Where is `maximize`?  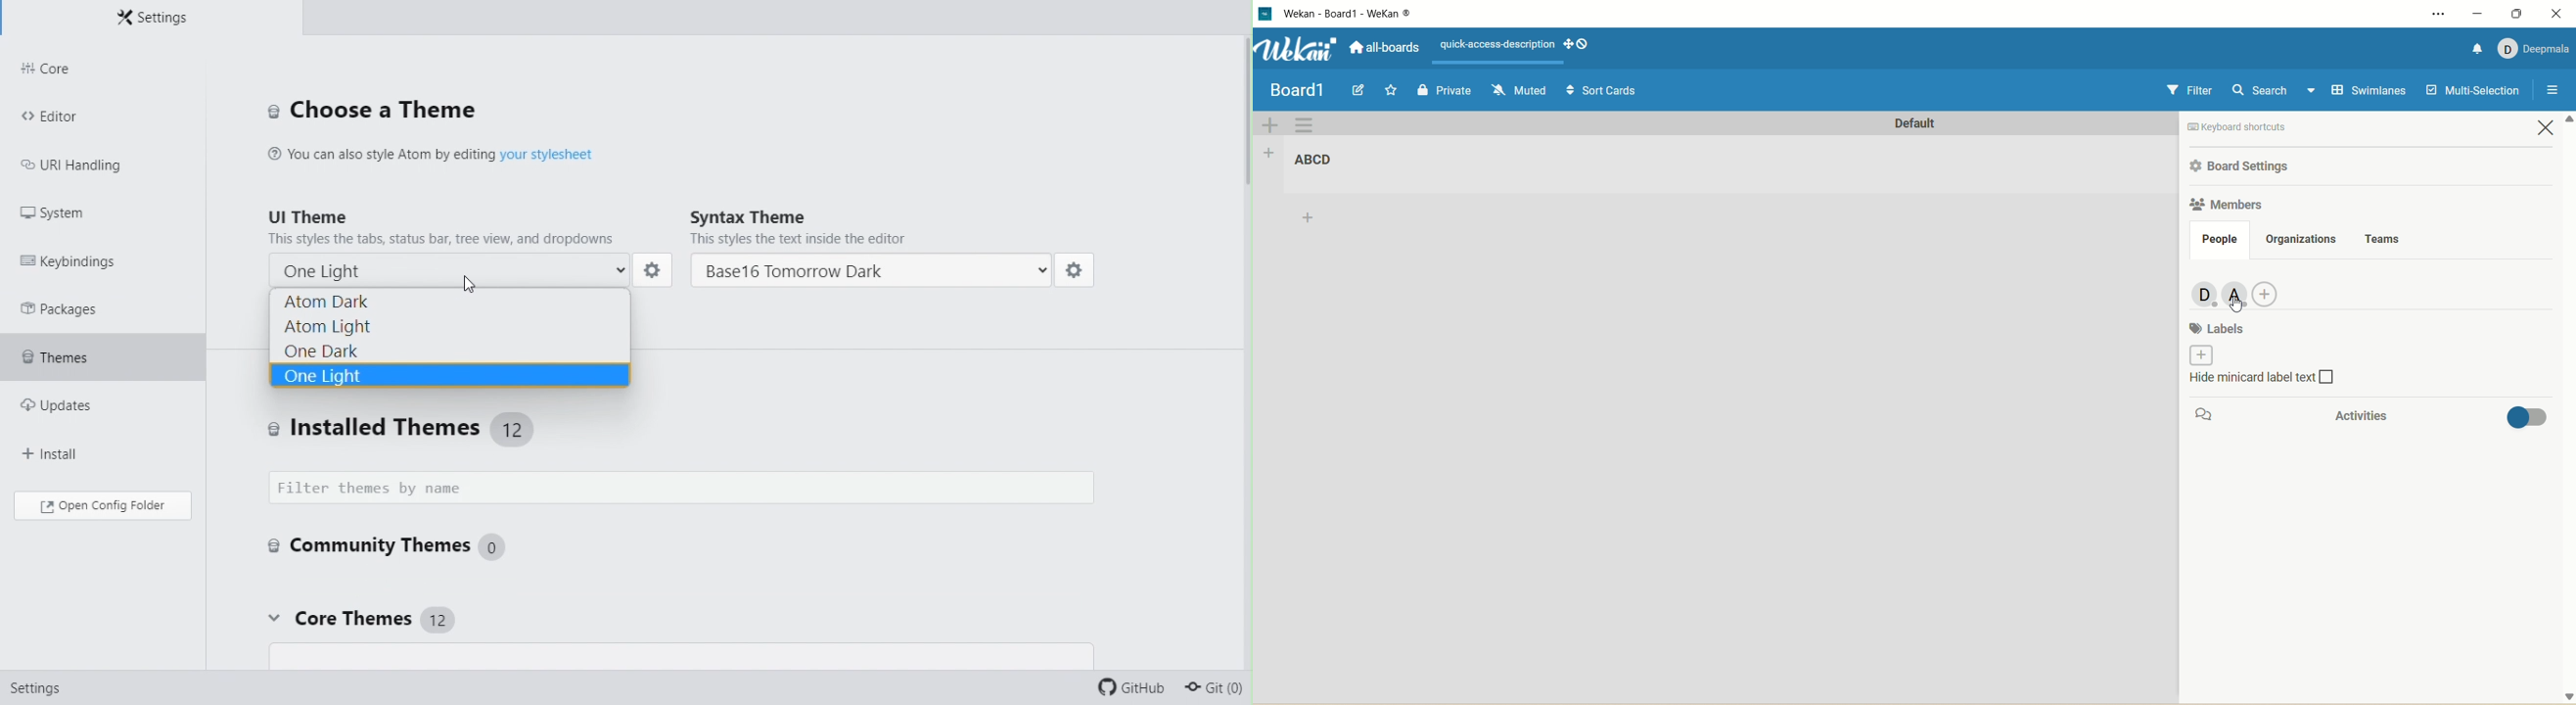
maximize is located at coordinates (2516, 14).